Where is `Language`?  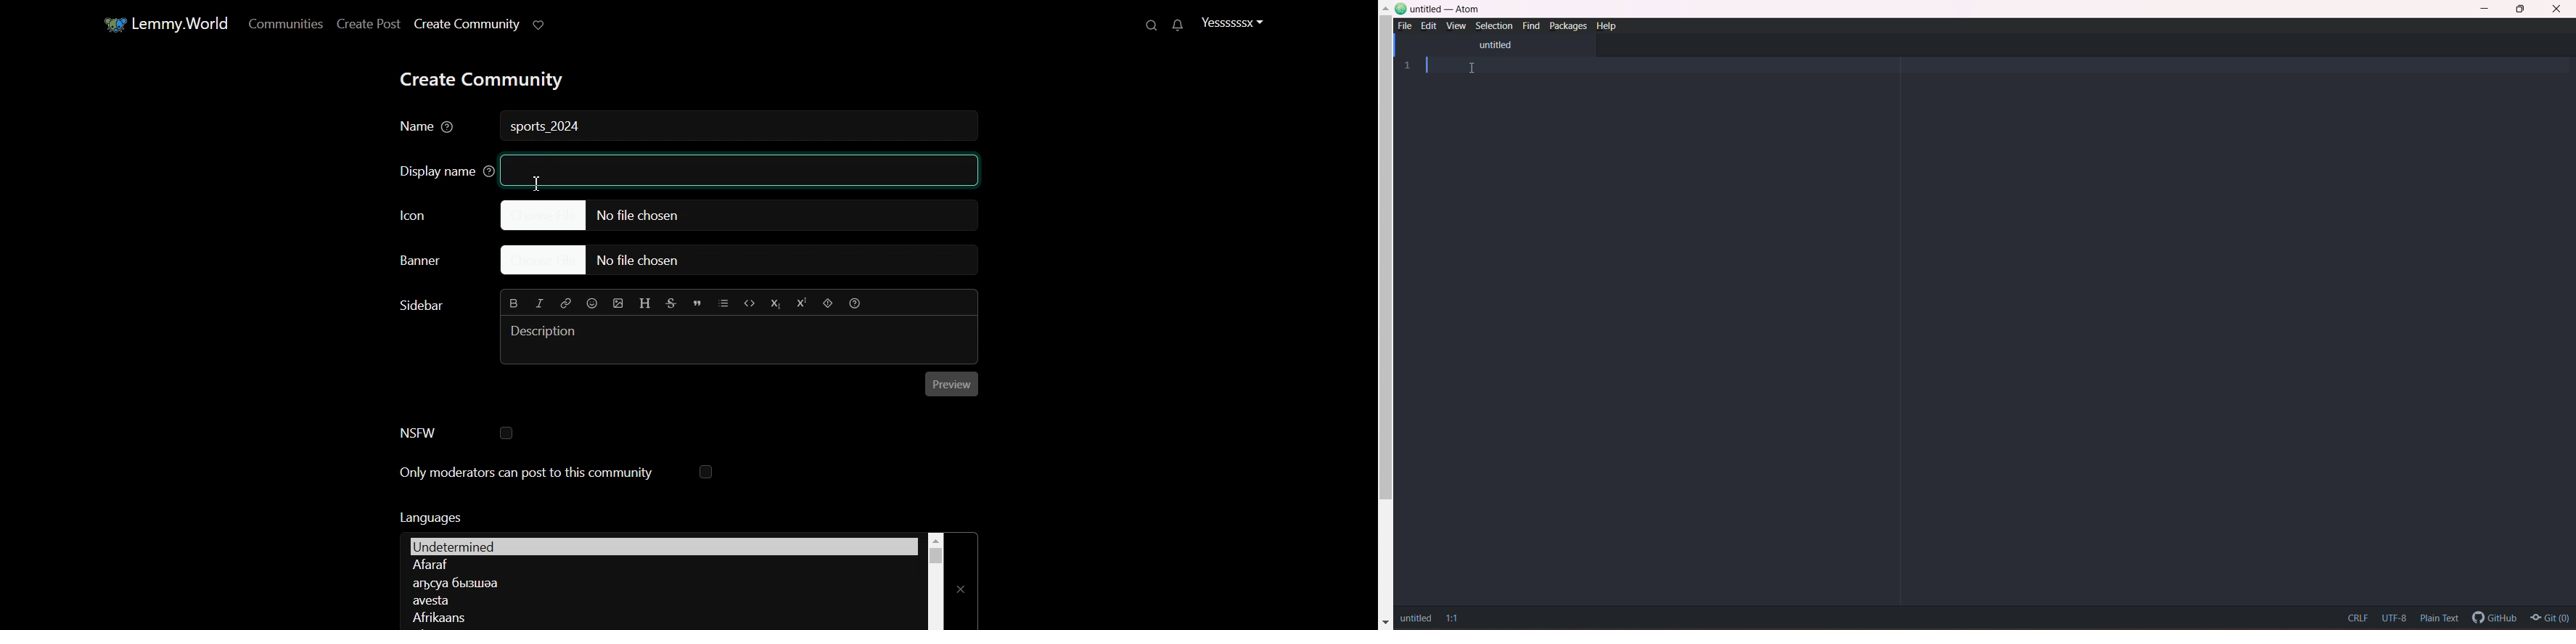 Language is located at coordinates (659, 582).